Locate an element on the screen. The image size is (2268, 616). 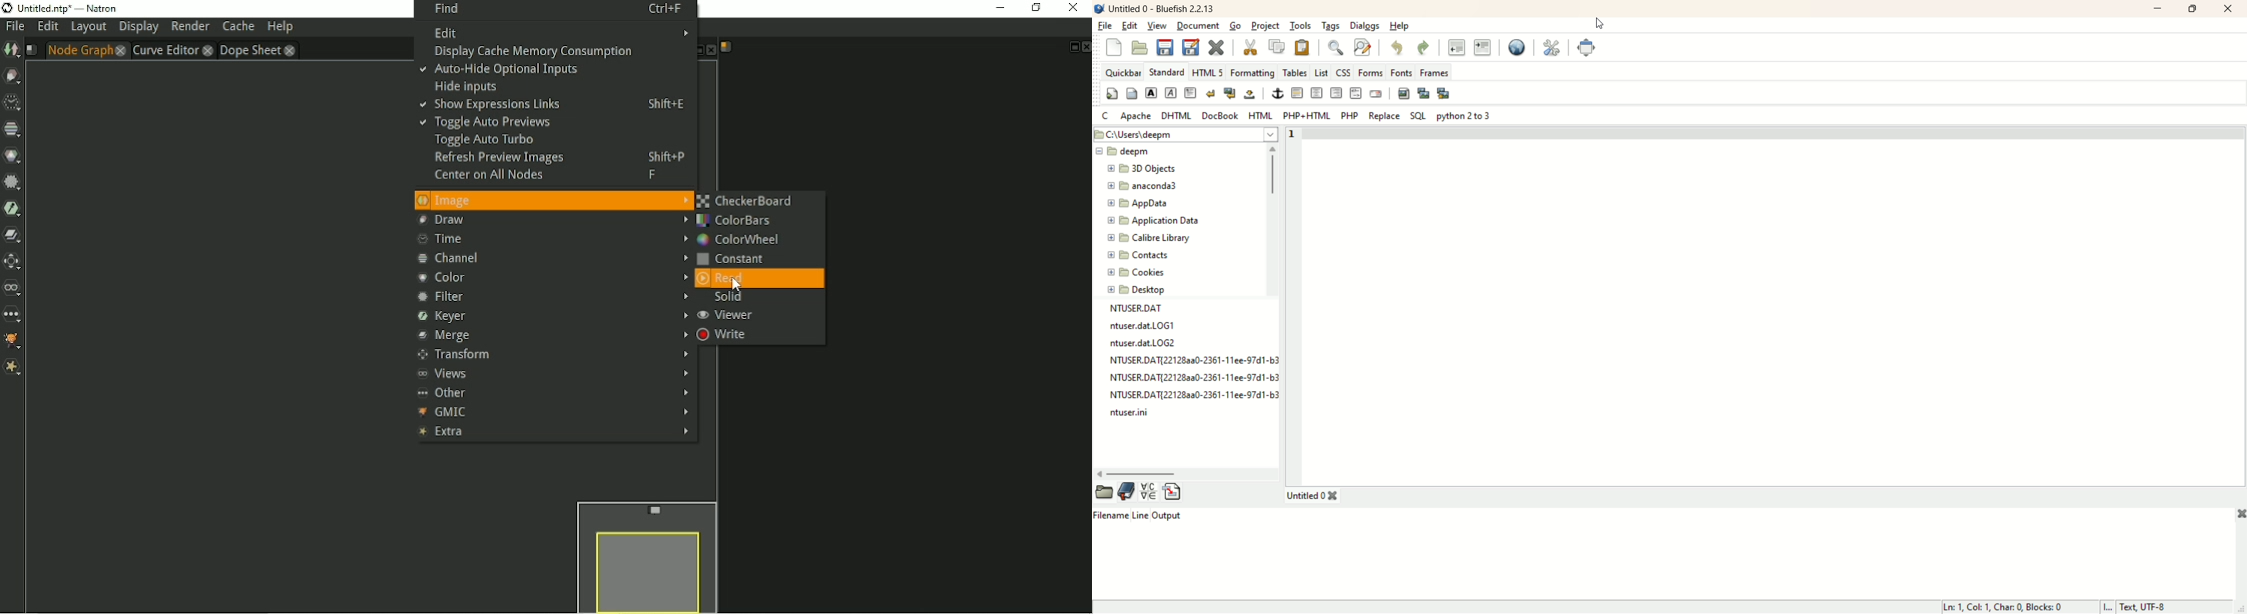
insert file is located at coordinates (1173, 489).